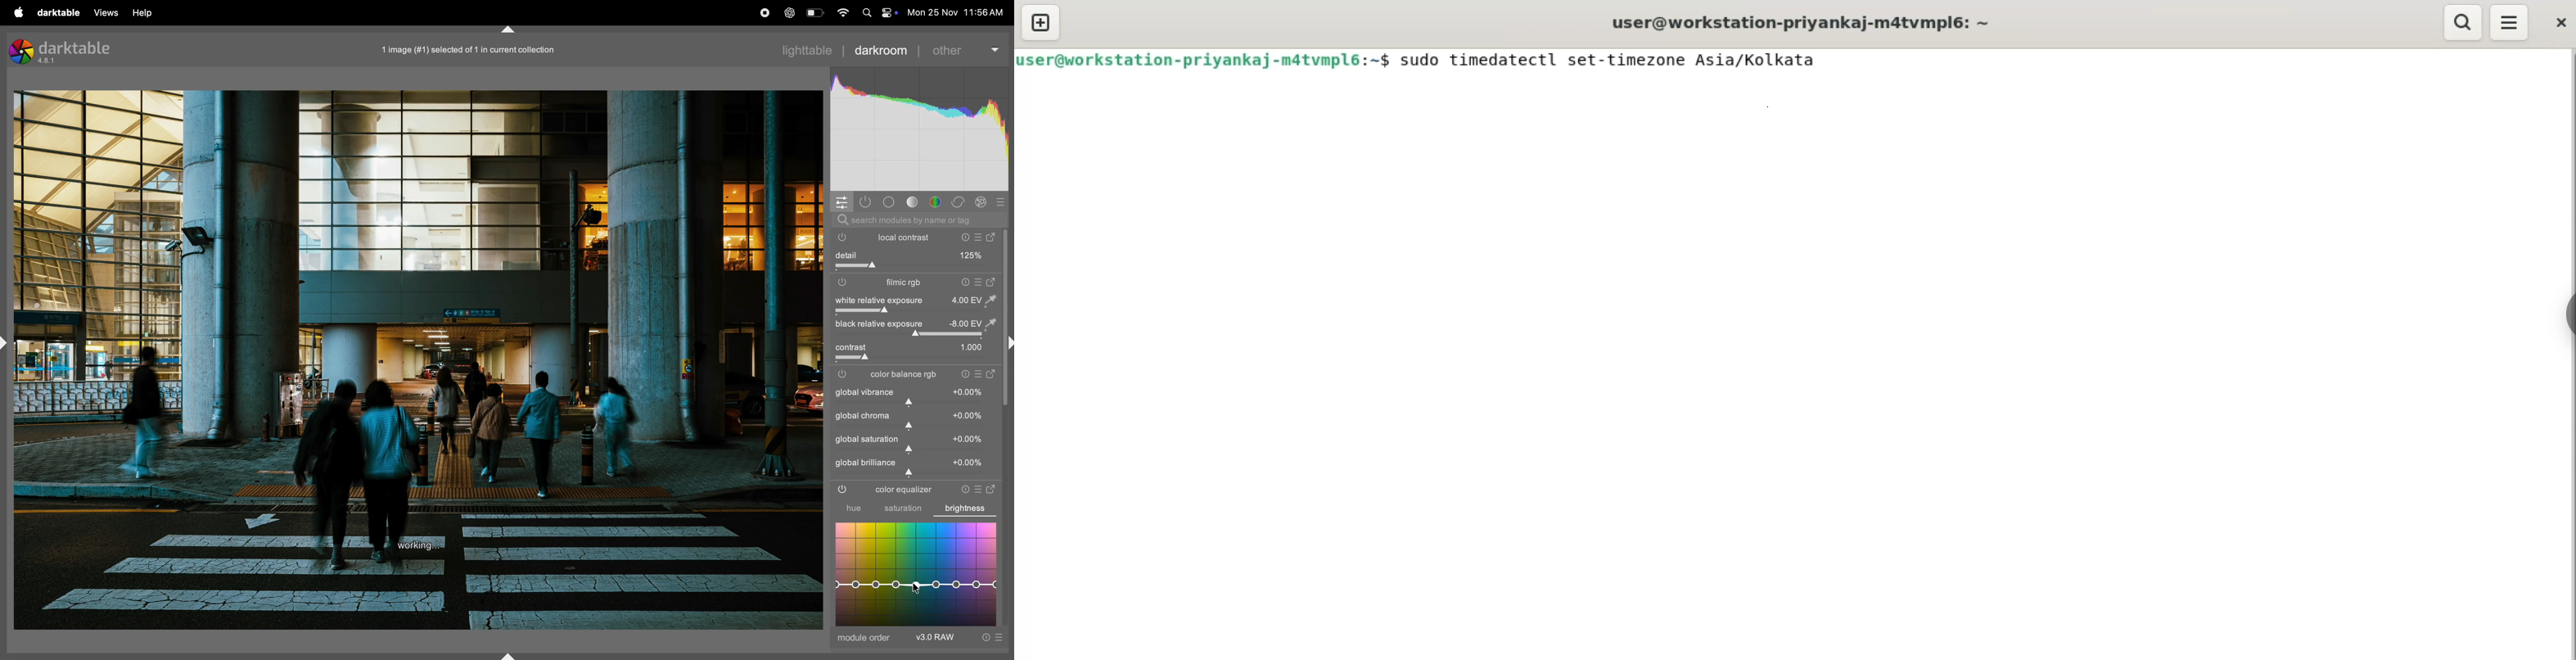 This screenshot has height=672, width=2576. Describe the element at coordinates (912, 266) in the screenshot. I see `toggle ` at that location.